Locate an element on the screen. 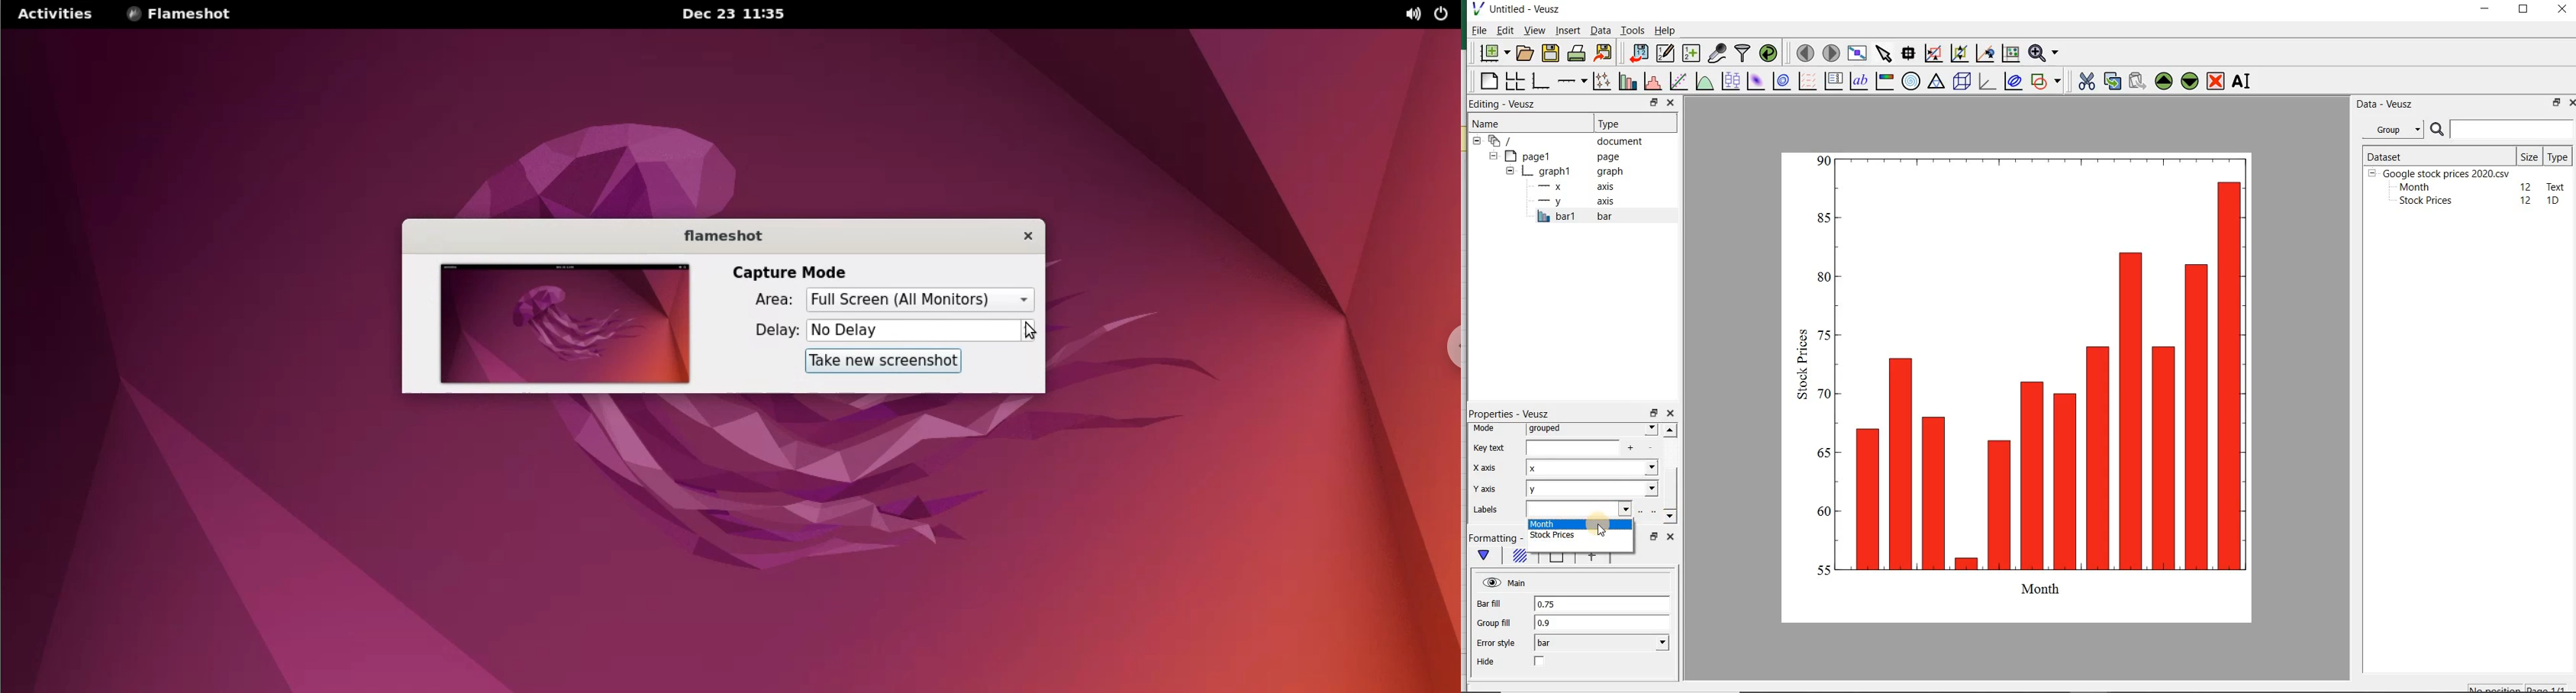 The image size is (2576, 700). SEARCH DATASET is located at coordinates (2502, 129).